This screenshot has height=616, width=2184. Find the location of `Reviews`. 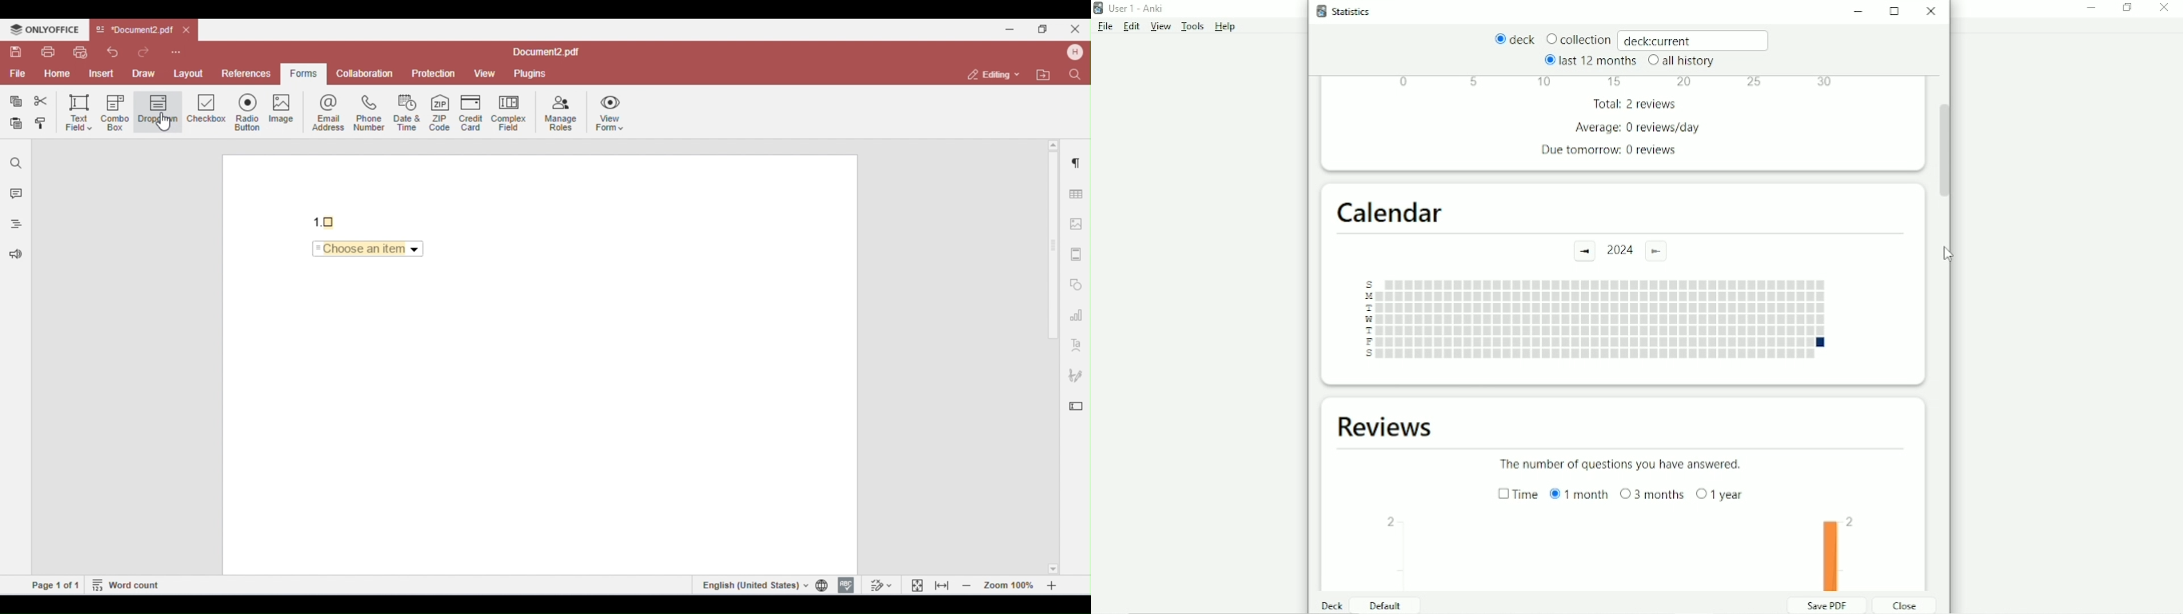

Reviews is located at coordinates (1387, 425).